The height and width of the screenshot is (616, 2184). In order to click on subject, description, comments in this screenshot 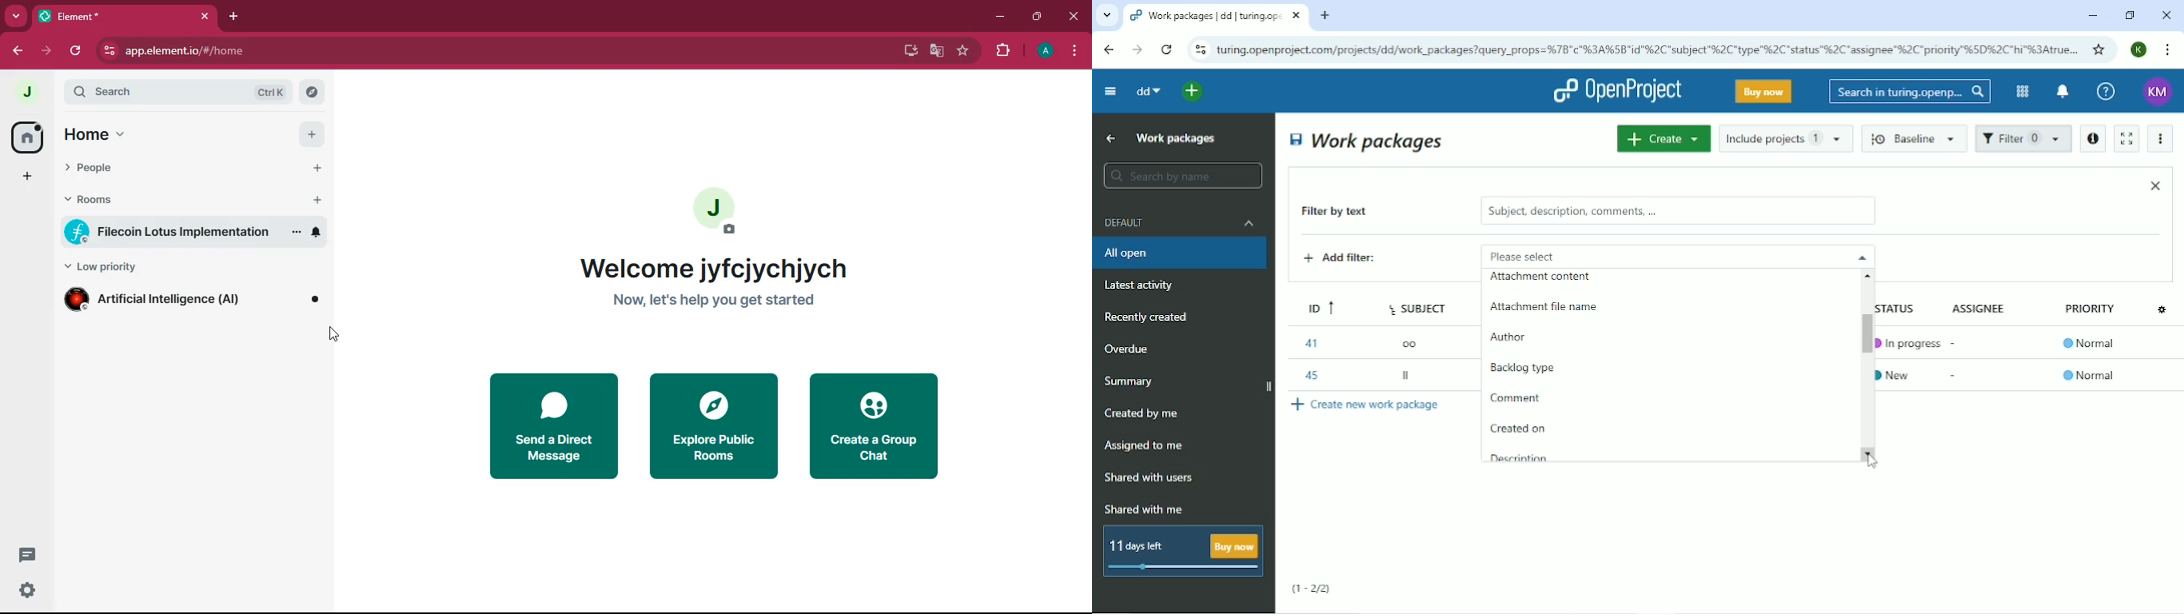, I will do `click(1677, 211)`.